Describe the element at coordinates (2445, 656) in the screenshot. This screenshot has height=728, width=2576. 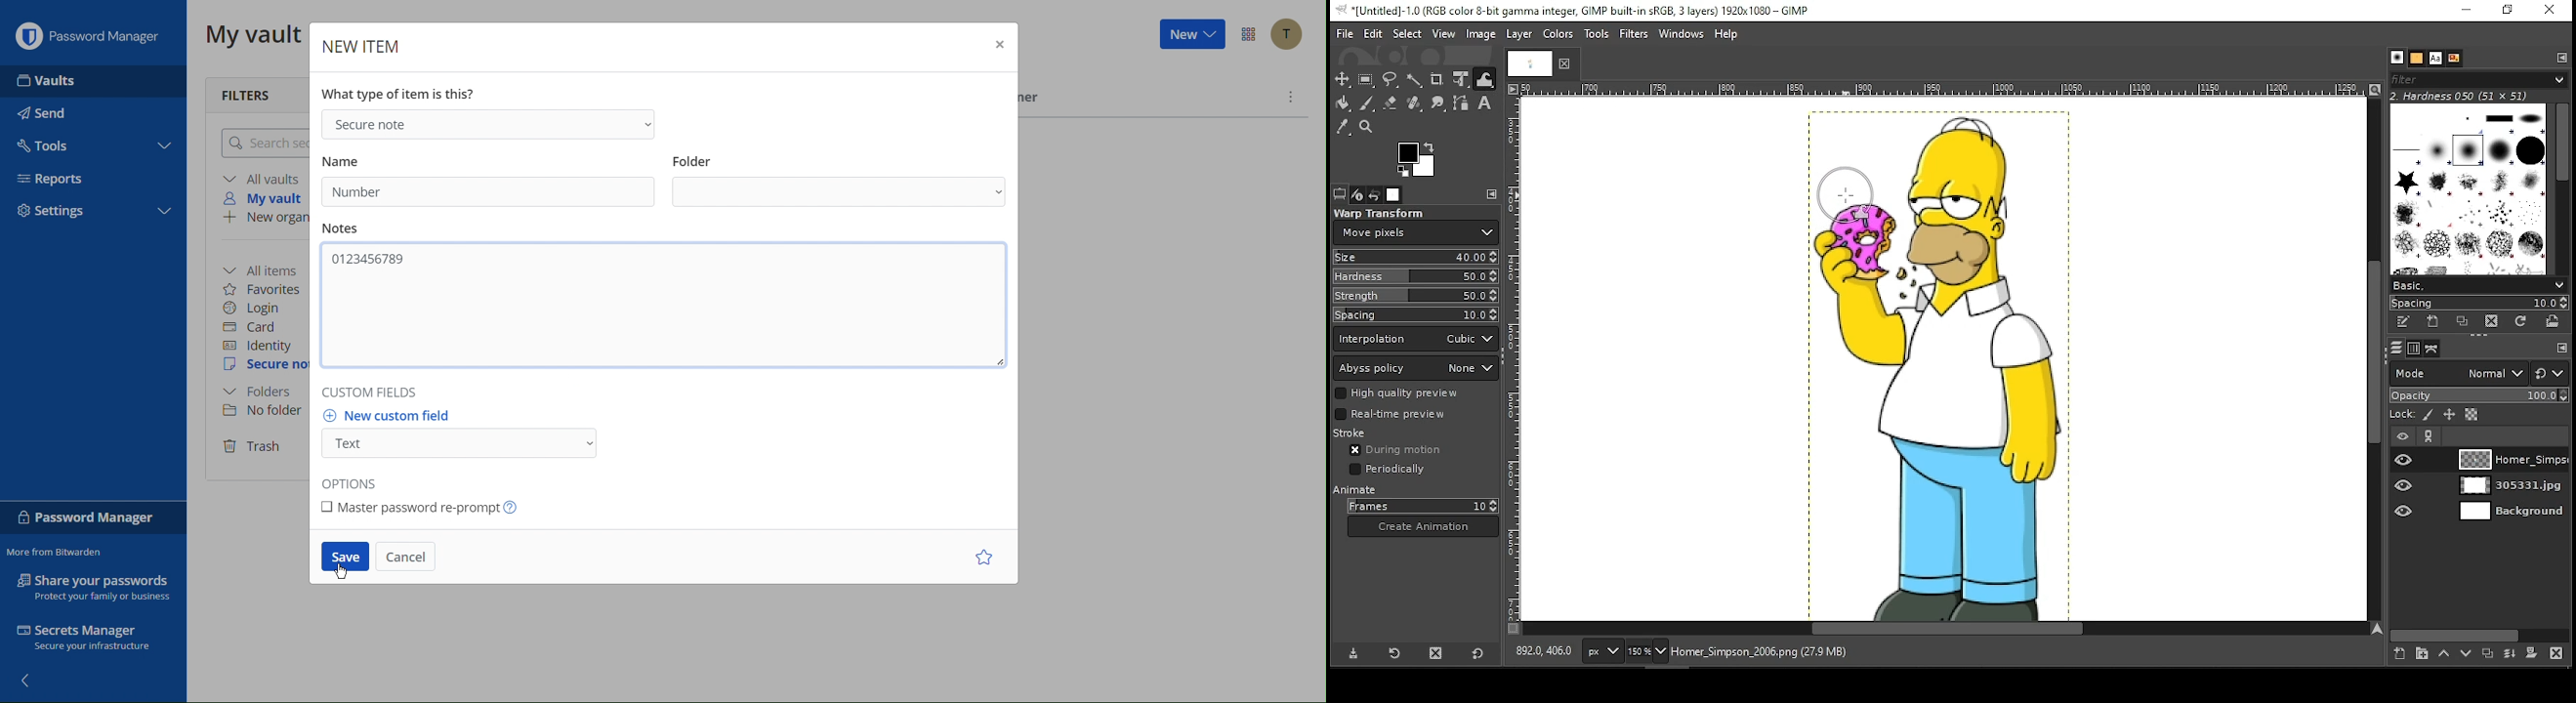
I see `move layer one step up` at that location.